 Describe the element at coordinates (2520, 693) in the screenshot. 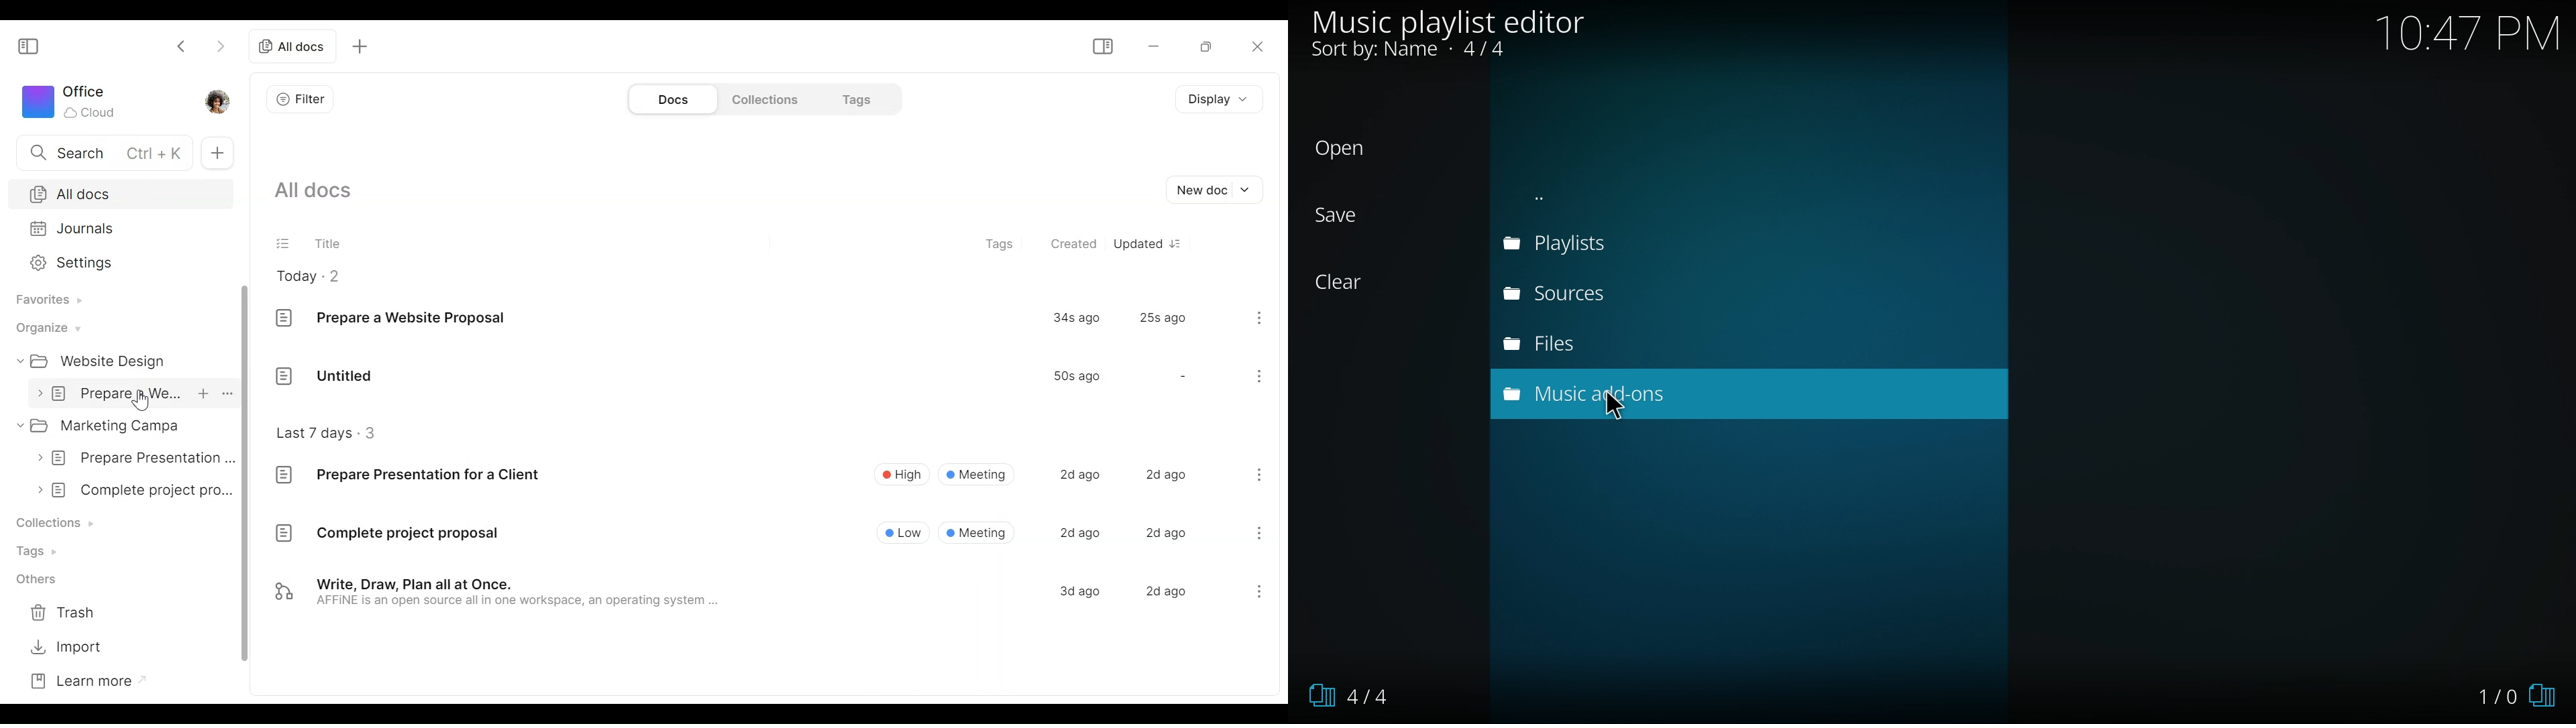

I see `1/0` at that location.